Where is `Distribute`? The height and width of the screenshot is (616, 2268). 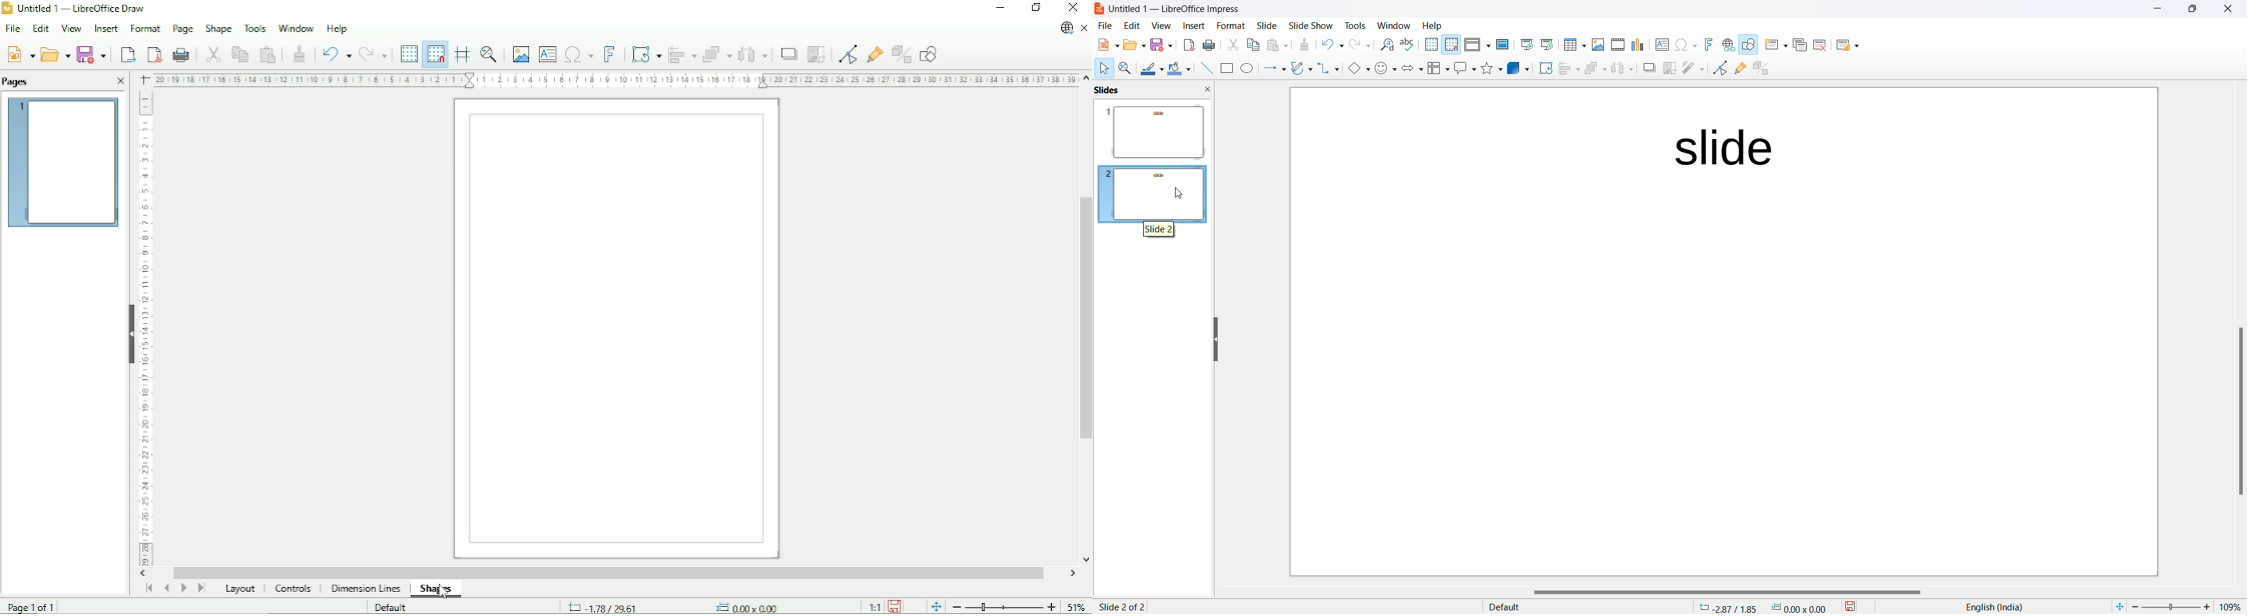 Distribute is located at coordinates (753, 54).